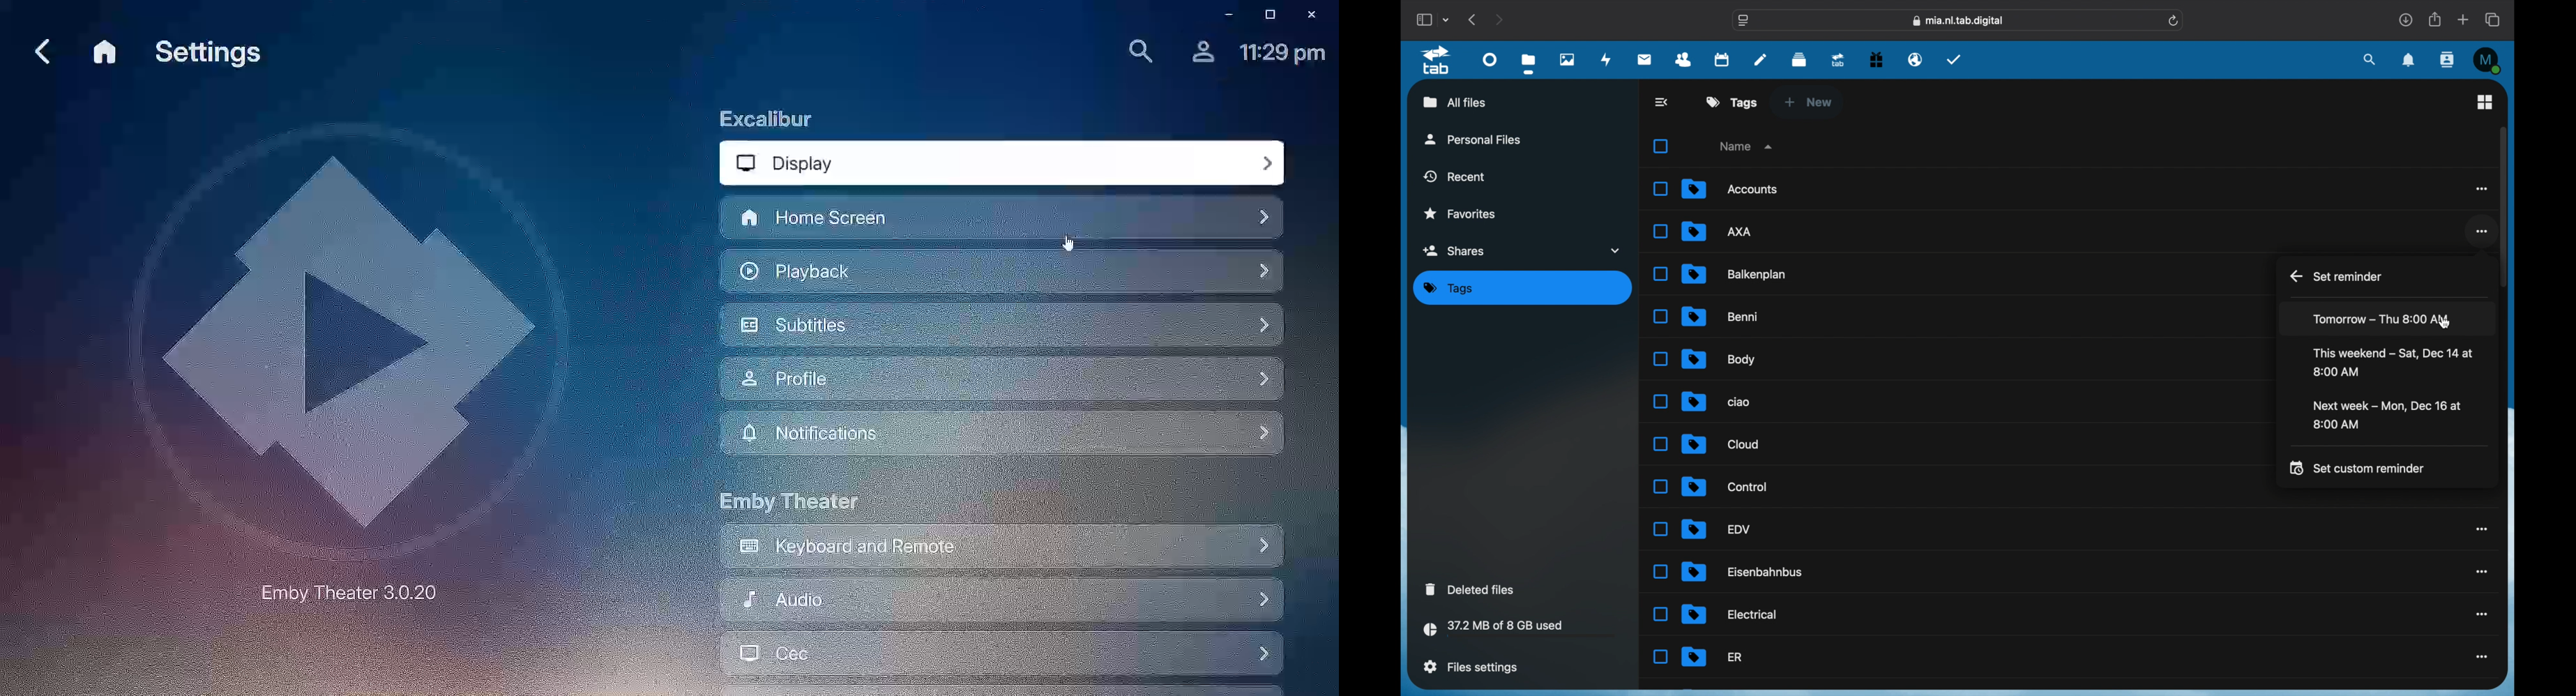 The height and width of the screenshot is (700, 2576). I want to click on file, so click(1720, 443).